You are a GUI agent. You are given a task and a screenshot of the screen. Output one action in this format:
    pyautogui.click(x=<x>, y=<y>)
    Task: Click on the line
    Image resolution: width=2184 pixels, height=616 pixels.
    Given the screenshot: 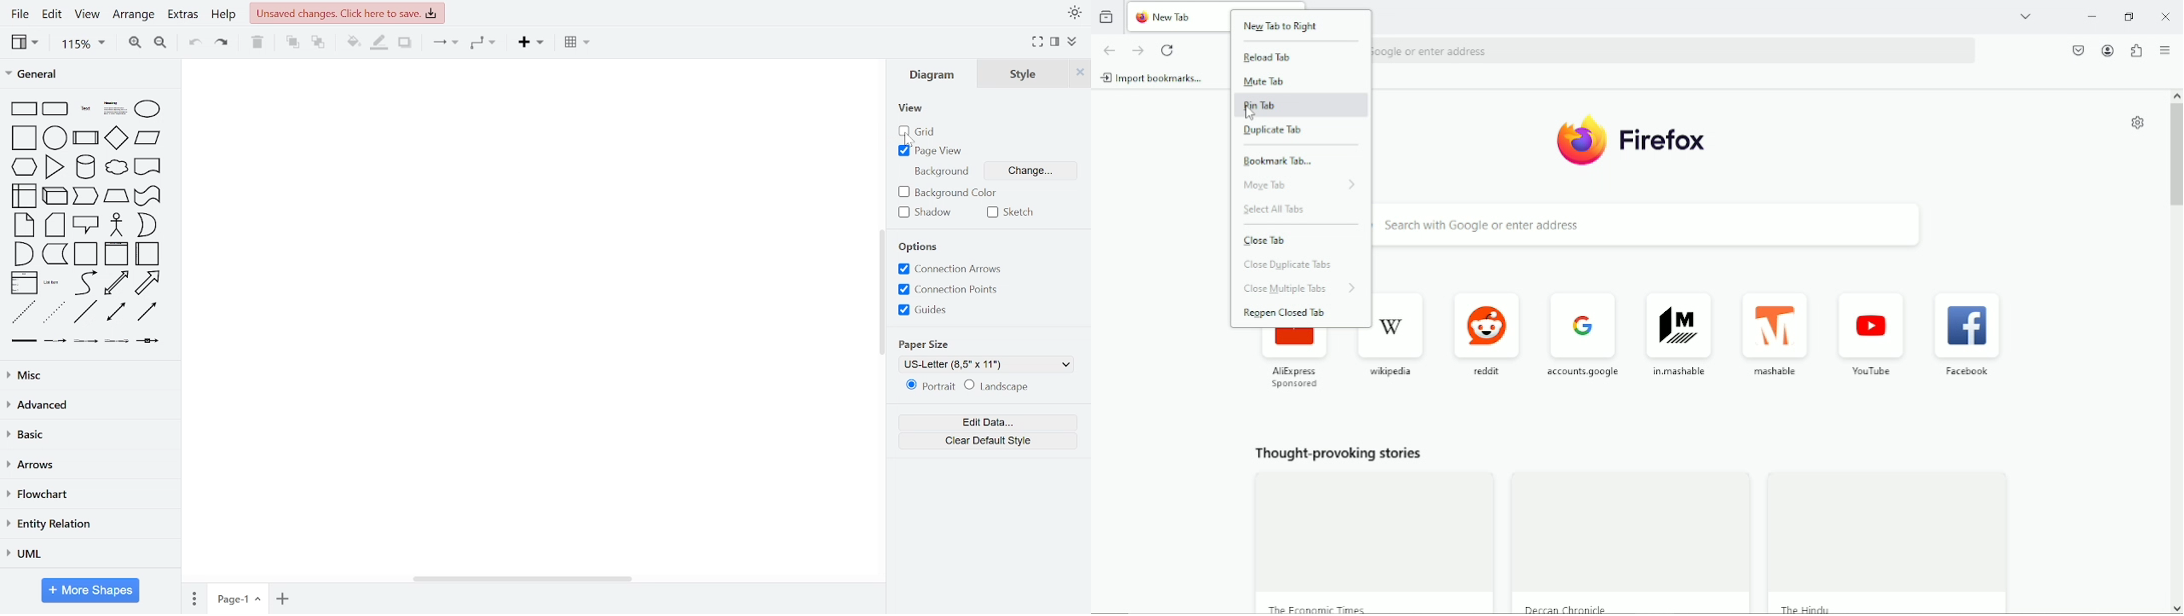 What is the action you would take?
    pyautogui.click(x=87, y=313)
    